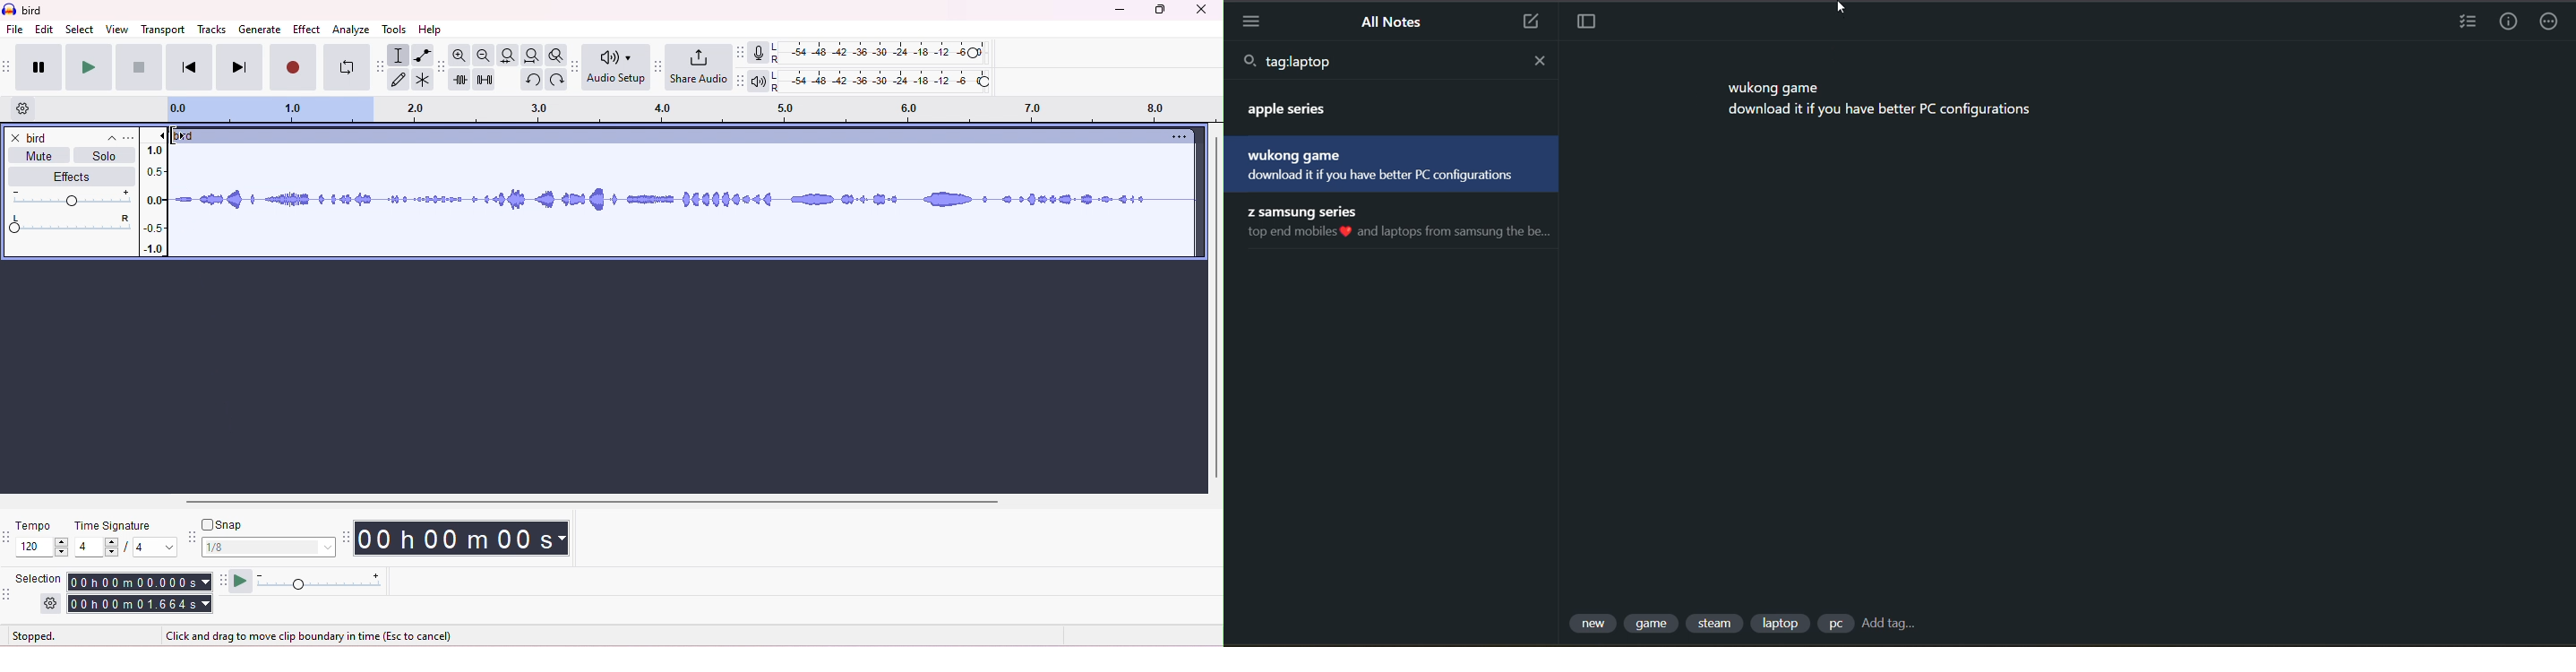 The width and height of the screenshot is (2576, 672). What do you see at coordinates (1247, 21) in the screenshot?
I see `menu` at bounding box center [1247, 21].